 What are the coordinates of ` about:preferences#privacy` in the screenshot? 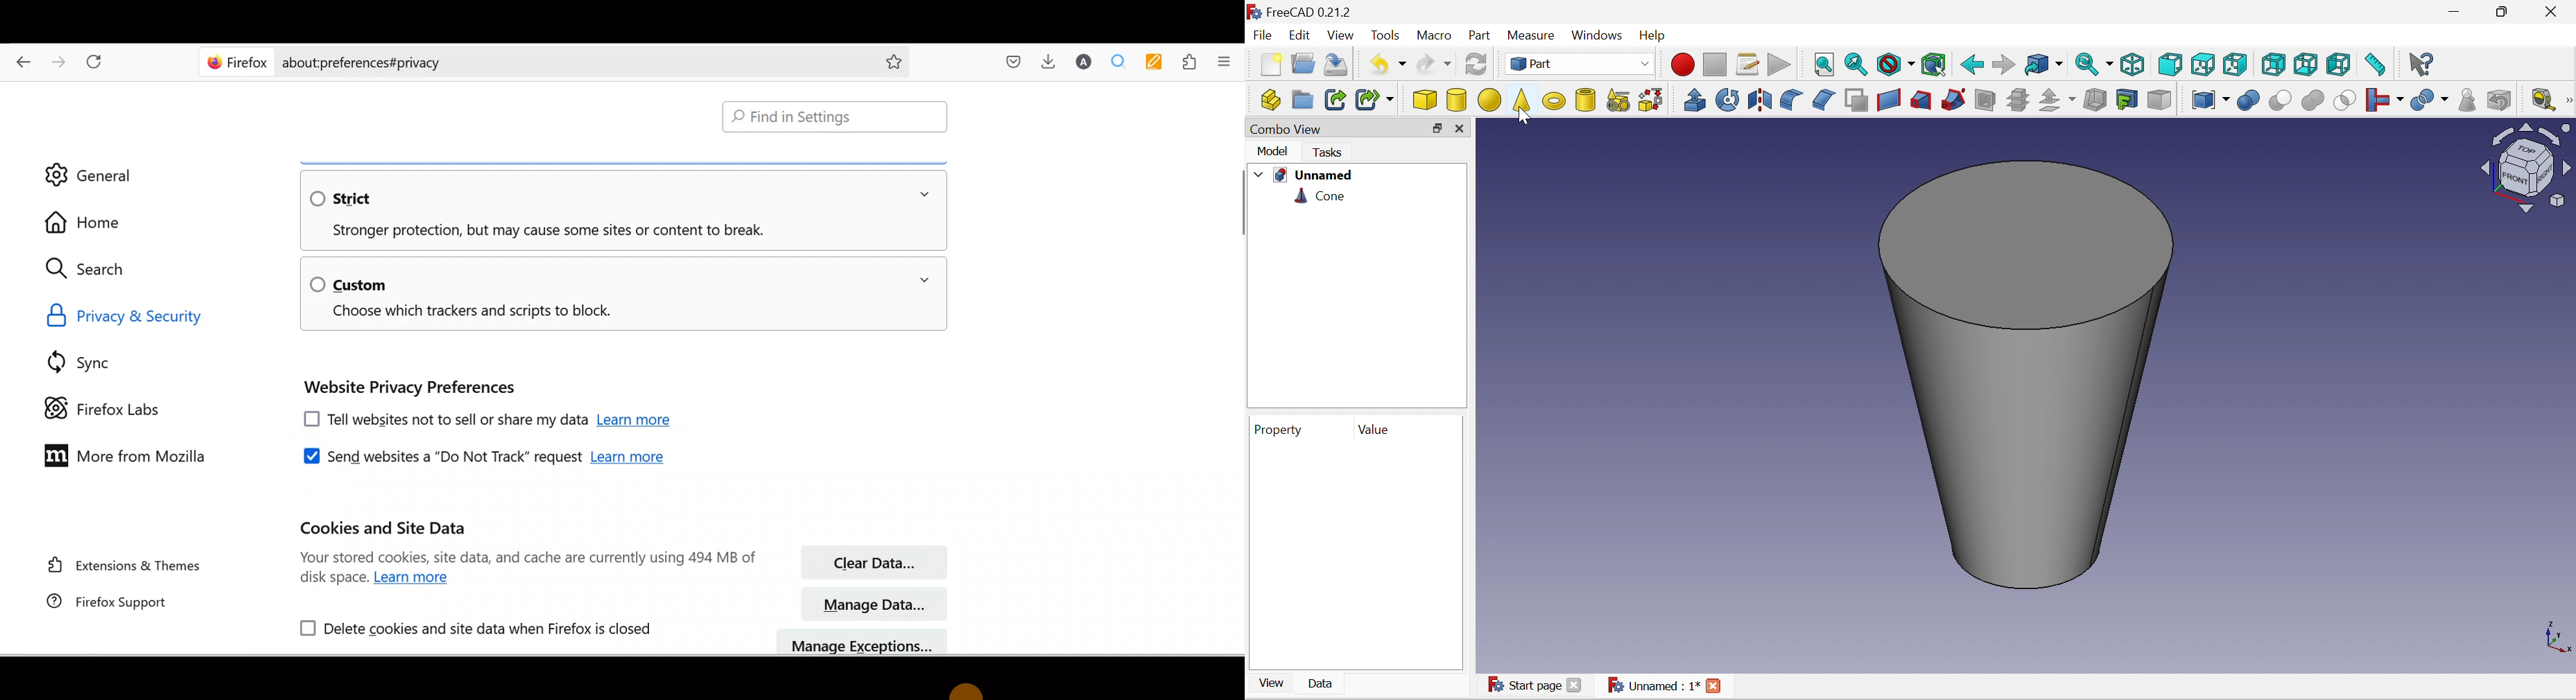 It's located at (572, 63).